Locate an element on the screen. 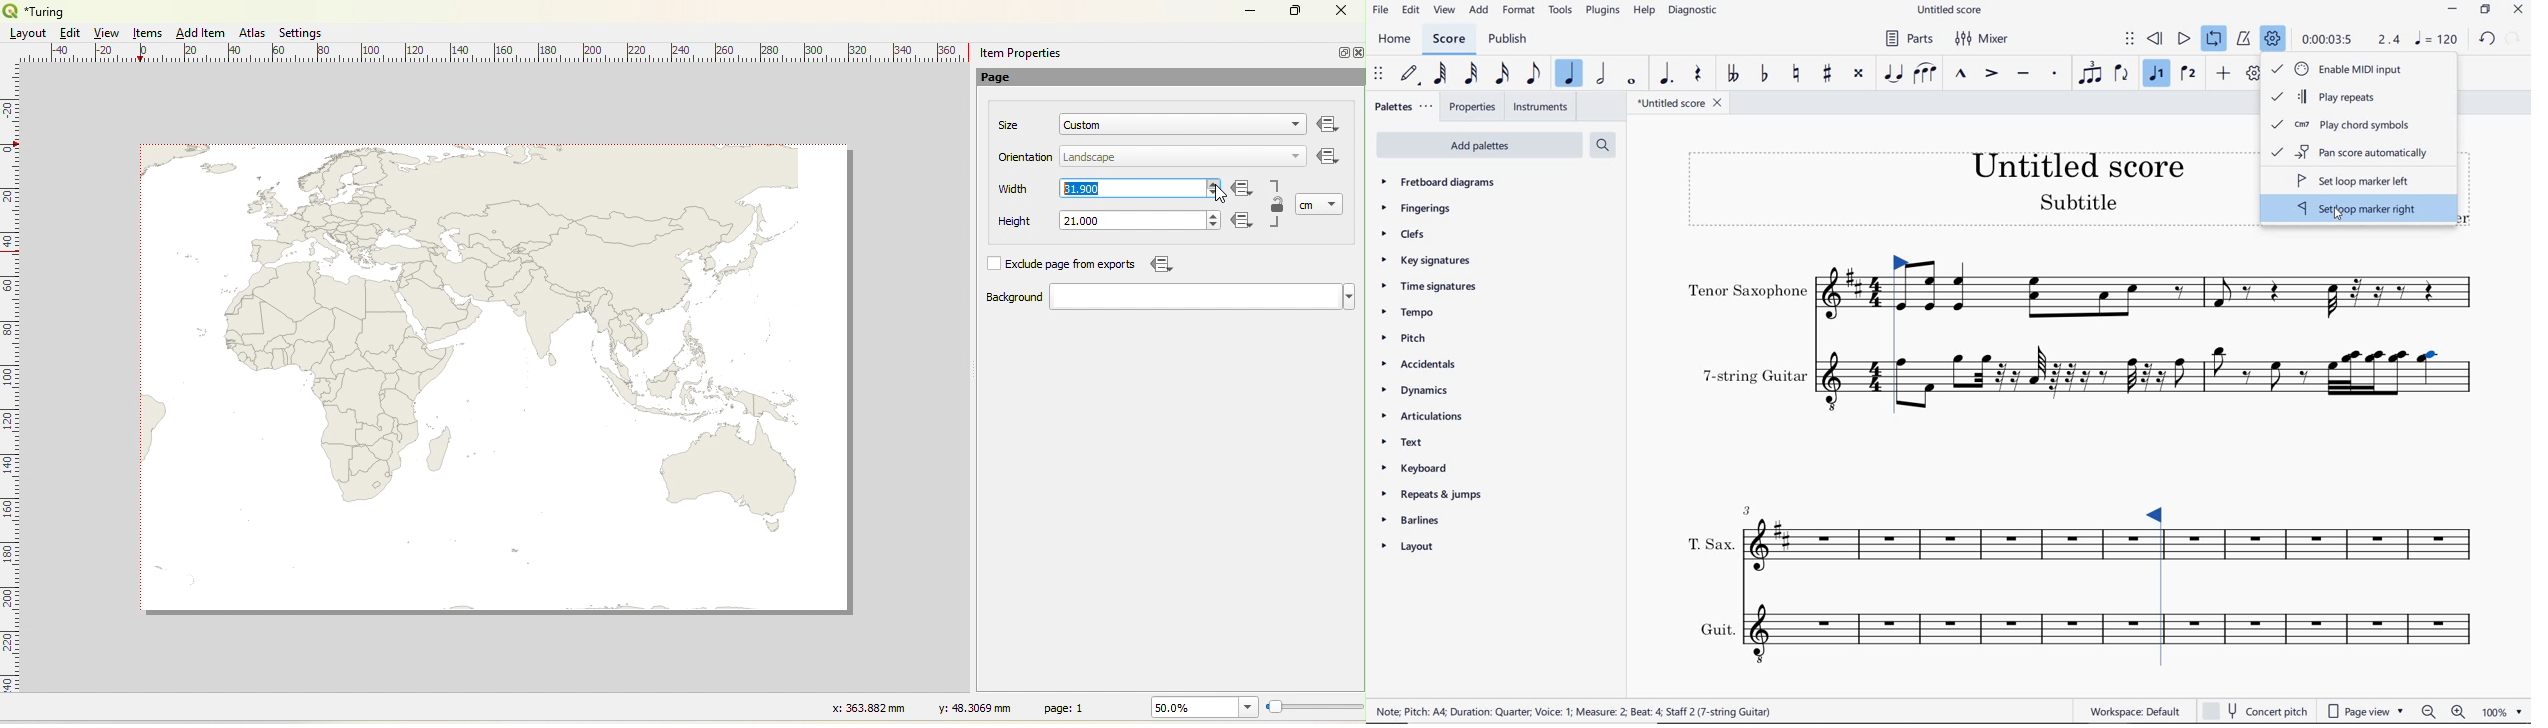 This screenshot has width=2548, height=728. ADD PALETTES is located at coordinates (1483, 146).